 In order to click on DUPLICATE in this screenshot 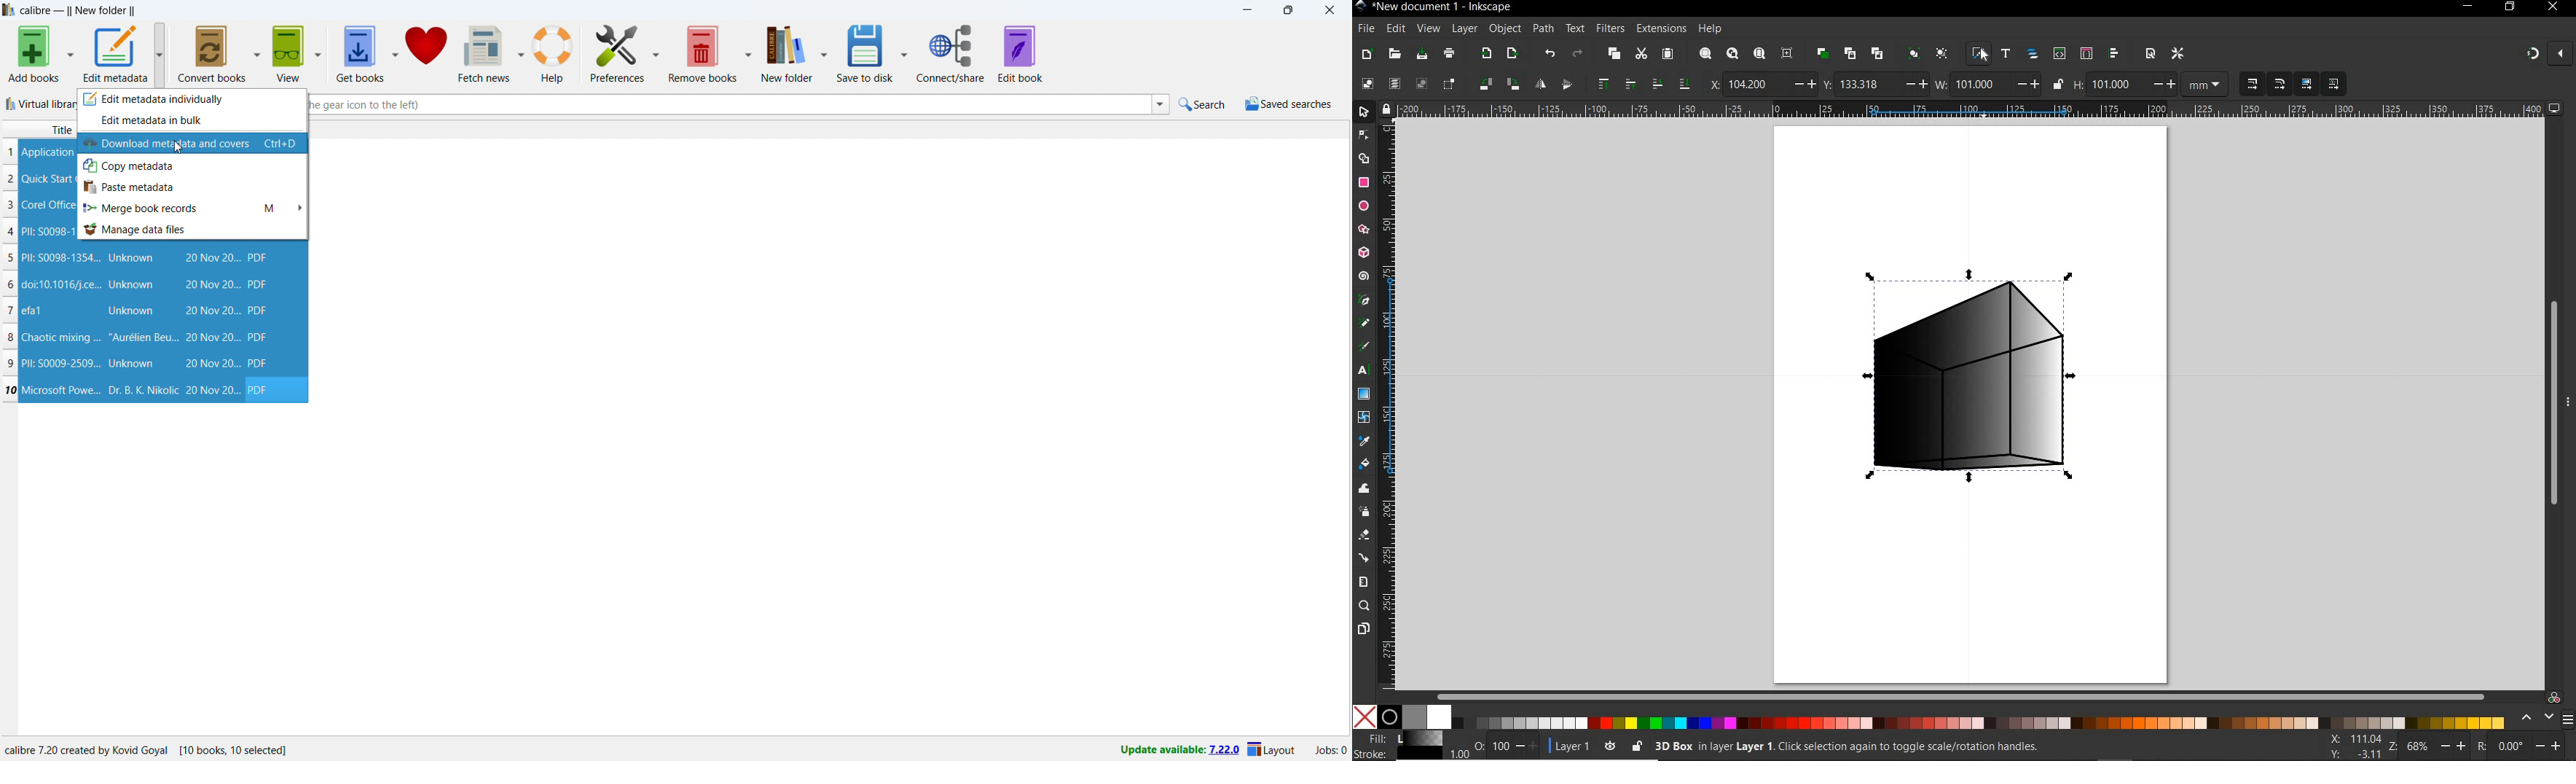, I will do `click(1823, 54)`.